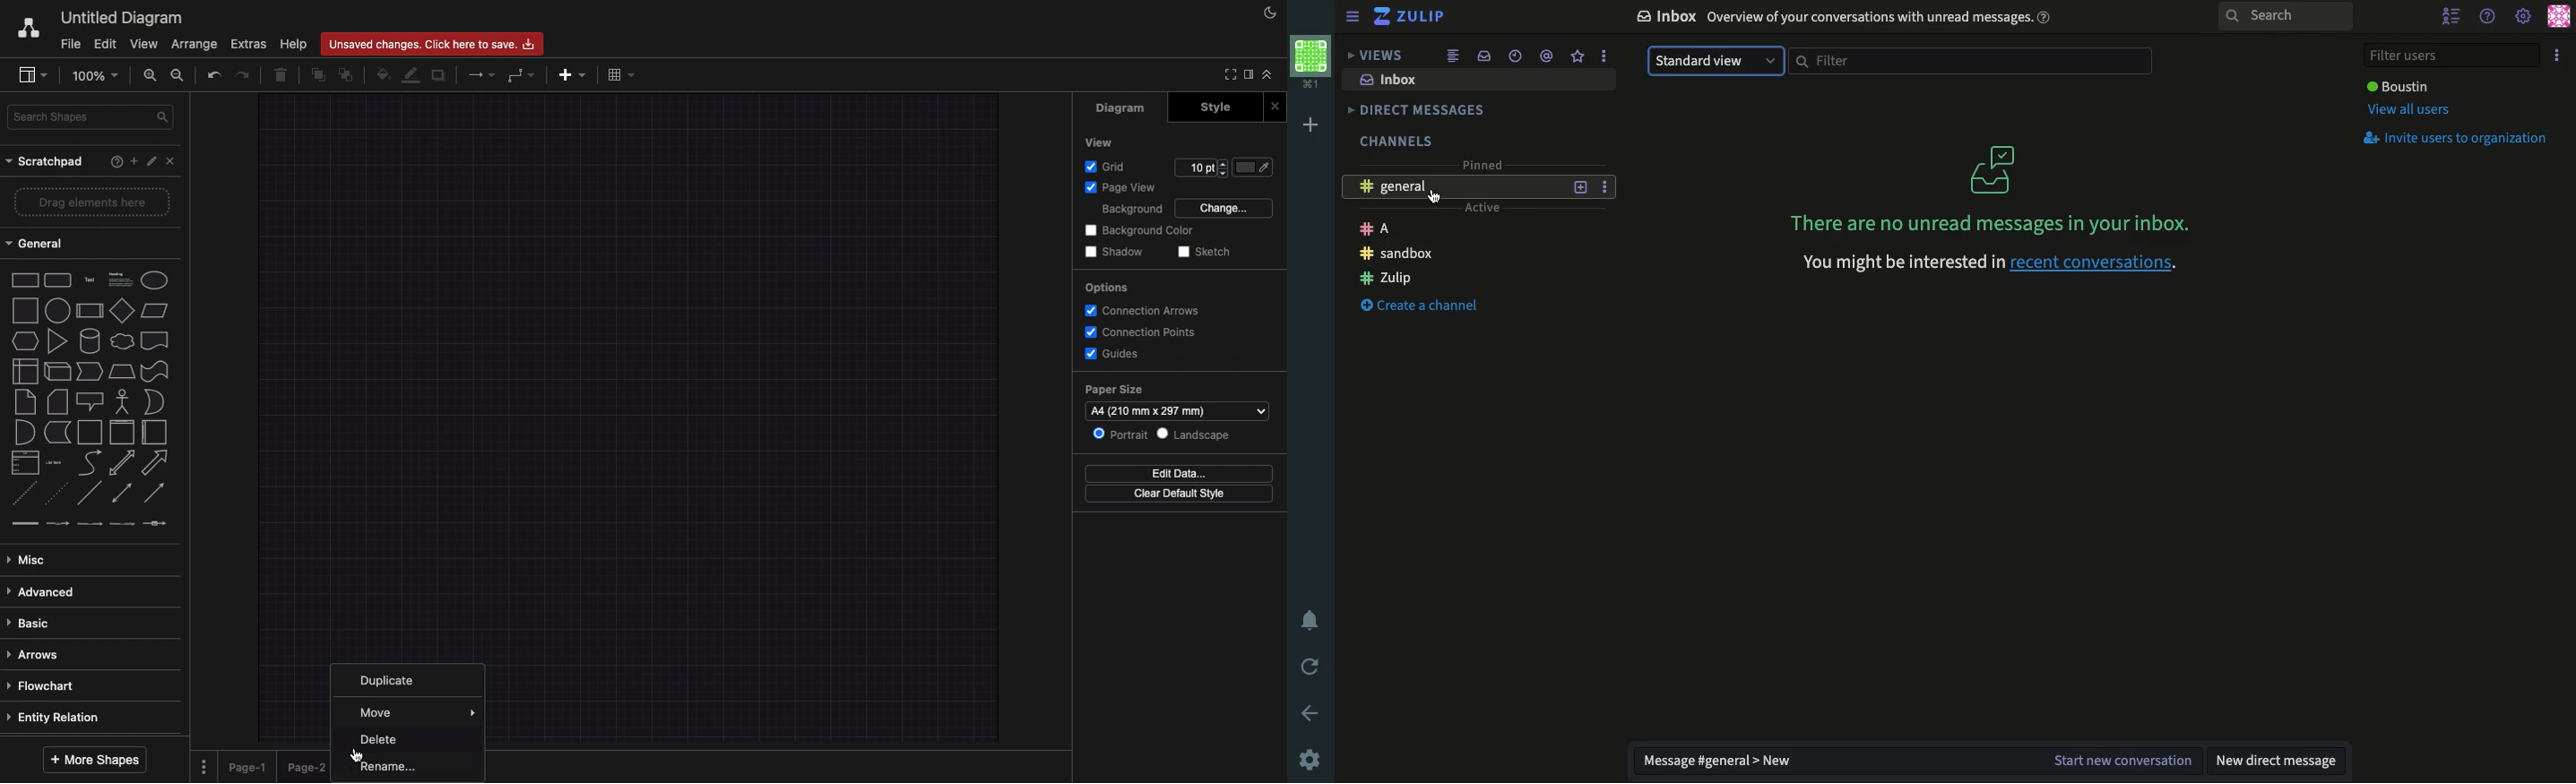 This screenshot has height=784, width=2576. What do you see at coordinates (384, 739) in the screenshot?
I see `Delete` at bounding box center [384, 739].